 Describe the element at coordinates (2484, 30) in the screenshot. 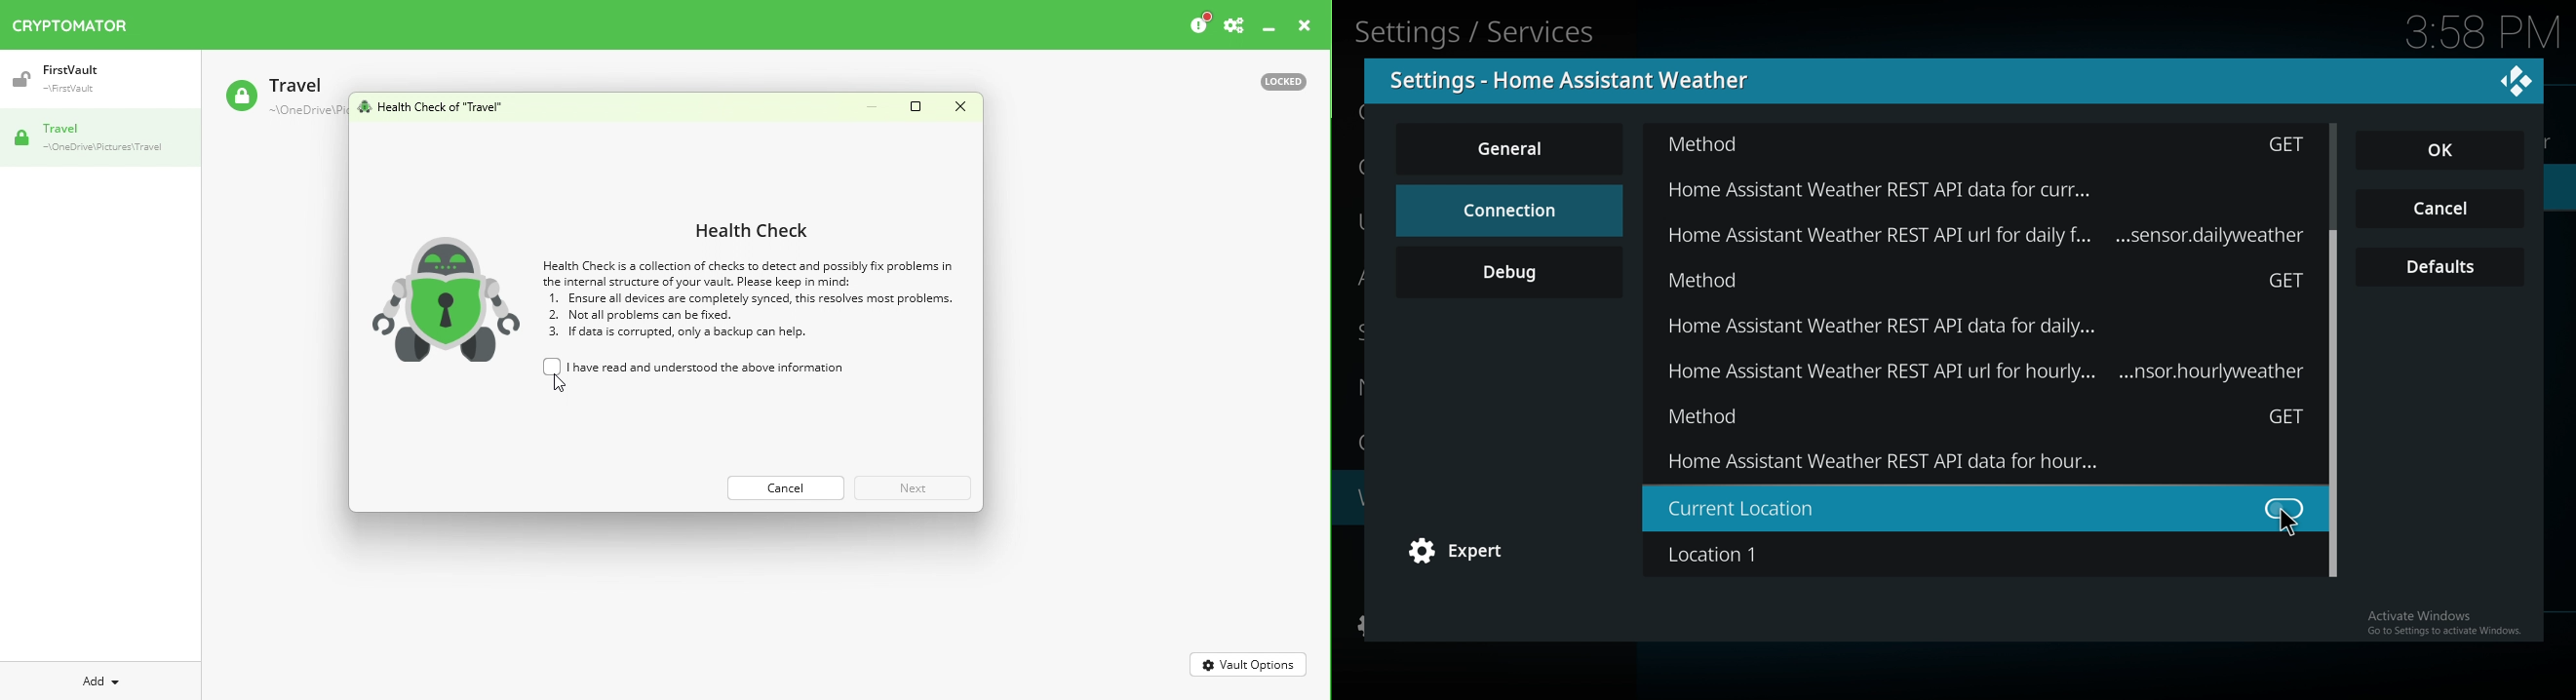

I see `Time` at that location.